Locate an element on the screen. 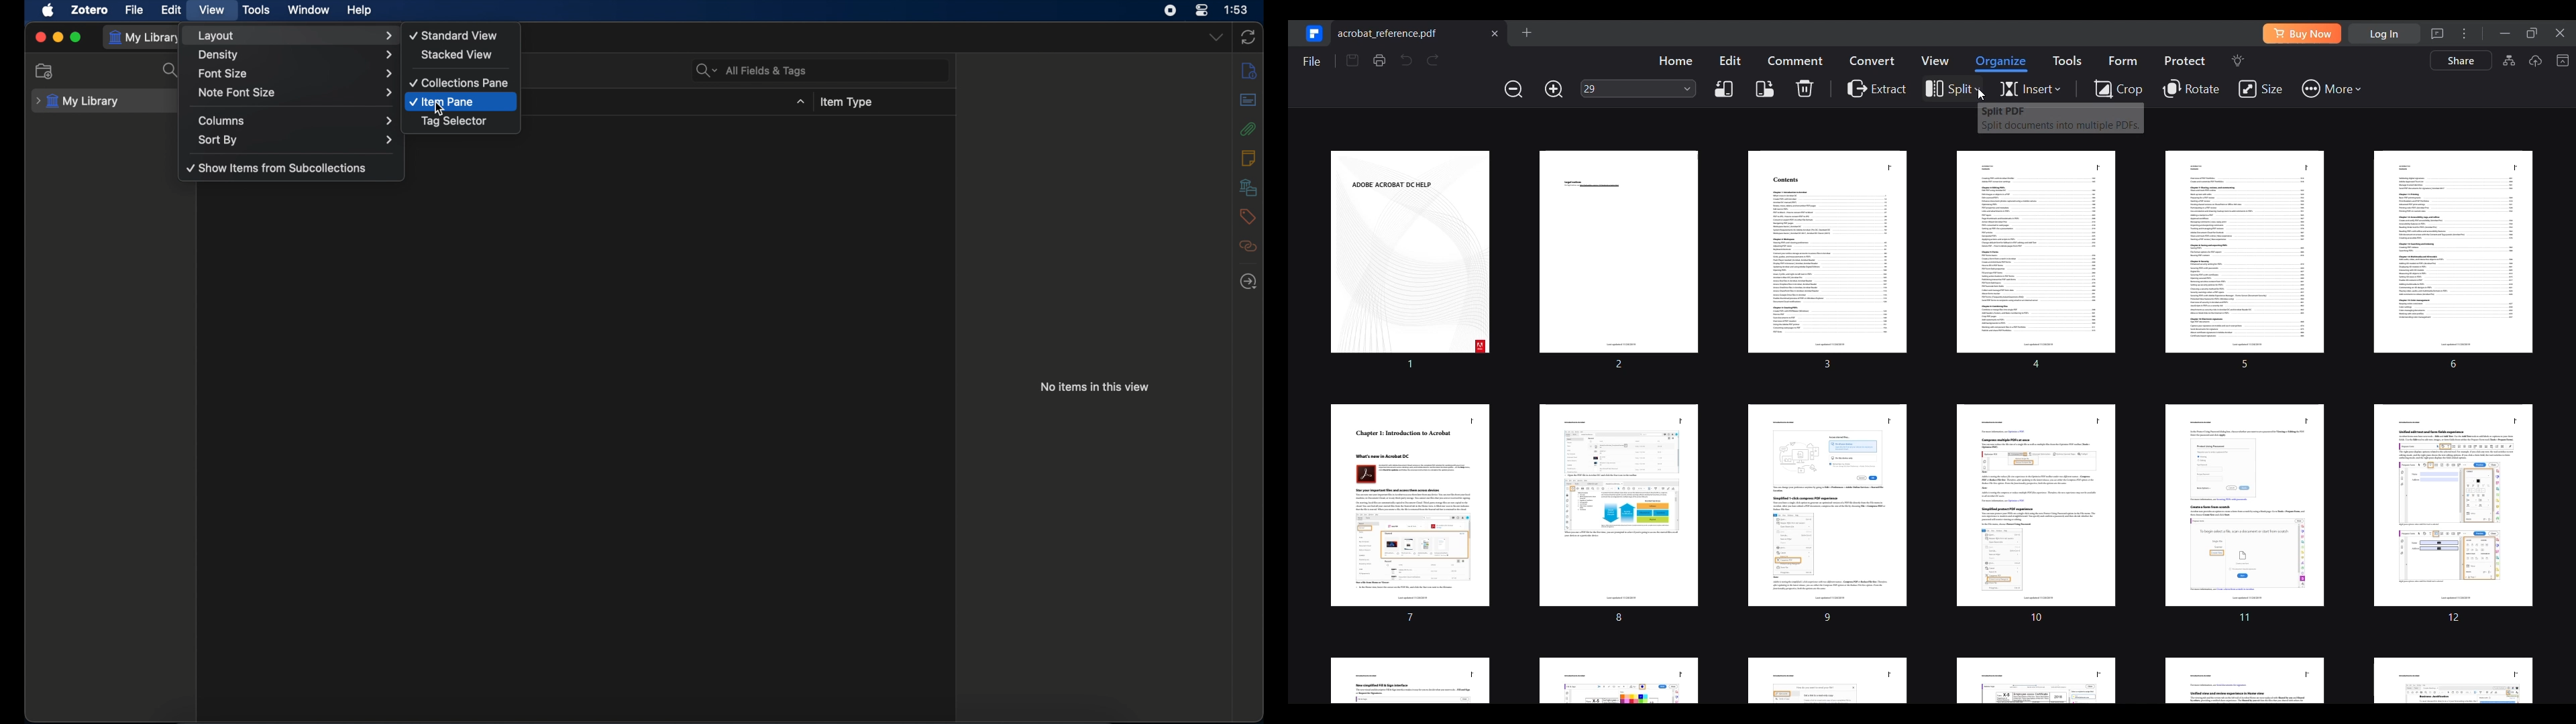  collections pane is located at coordinates (460, 83).